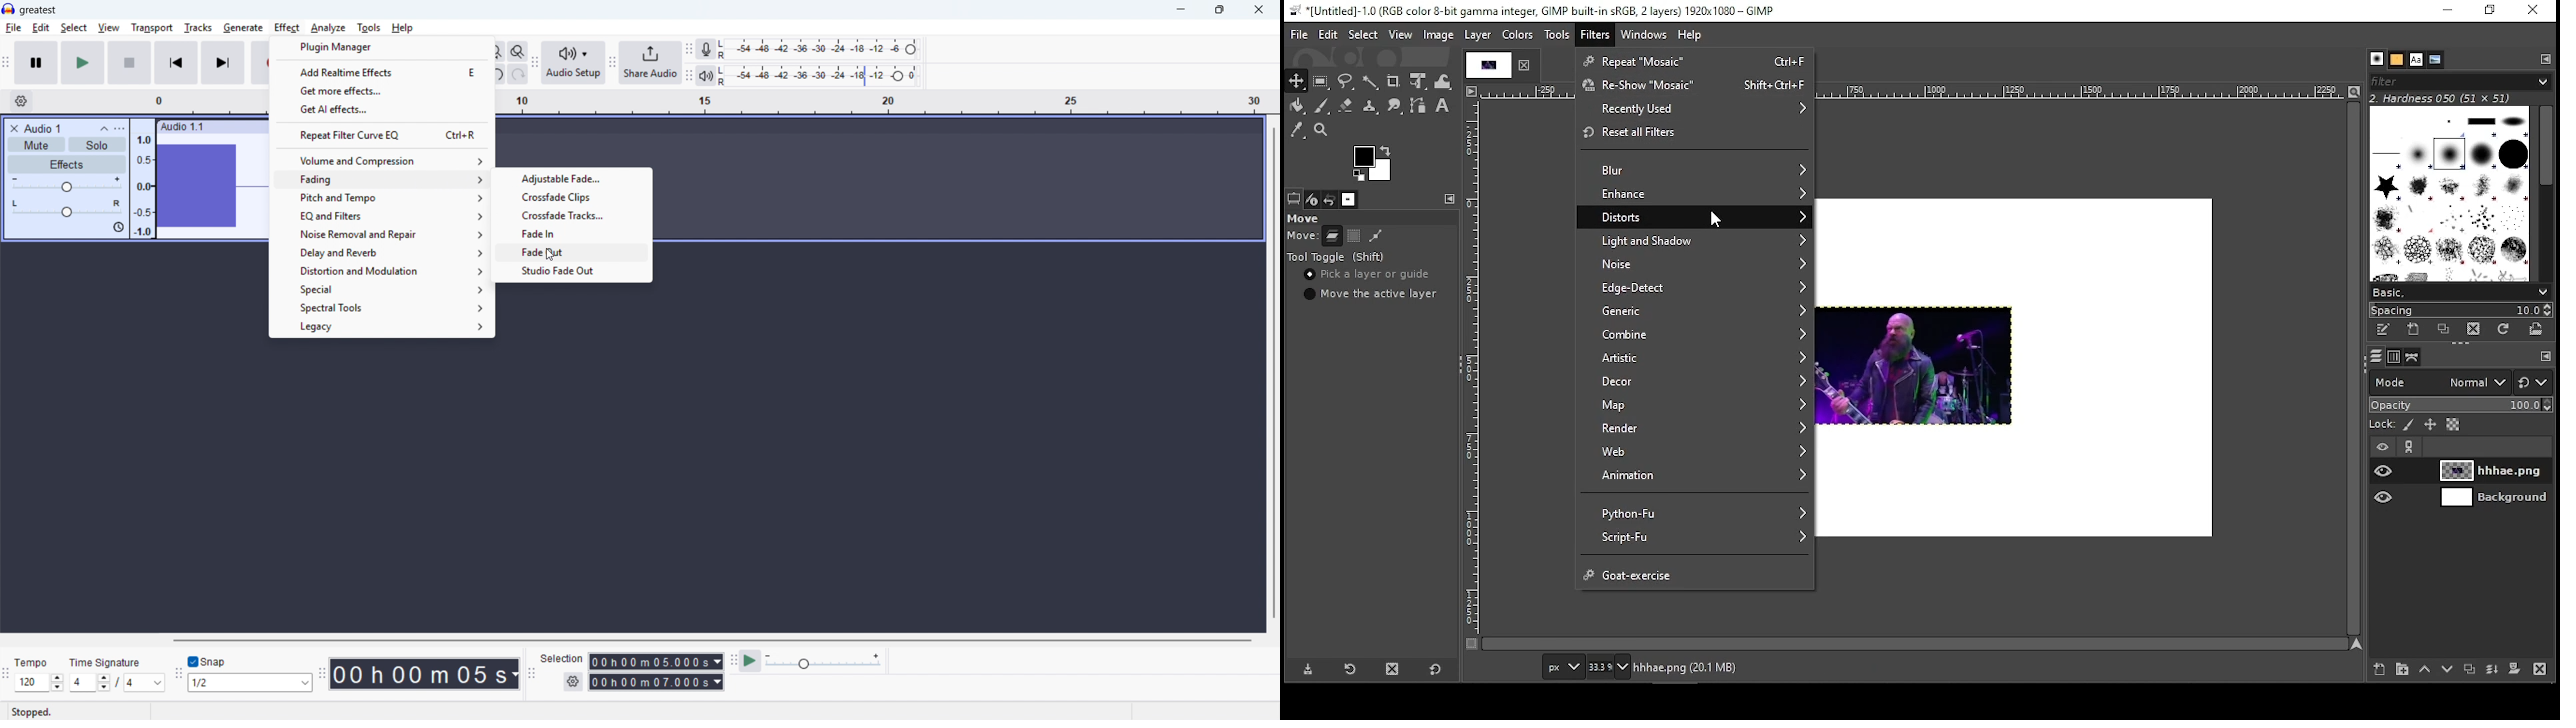 The width and height of the screenshot is (2576, 728). Describe the element at coordinates (1533, 10) in the screenshot. I see `*[Untitled]-10.0 (RGB color 8-bit gamma integer, GIMP built-in sRGB, 2 layers) 1920x1080 — GIMP` at that location.